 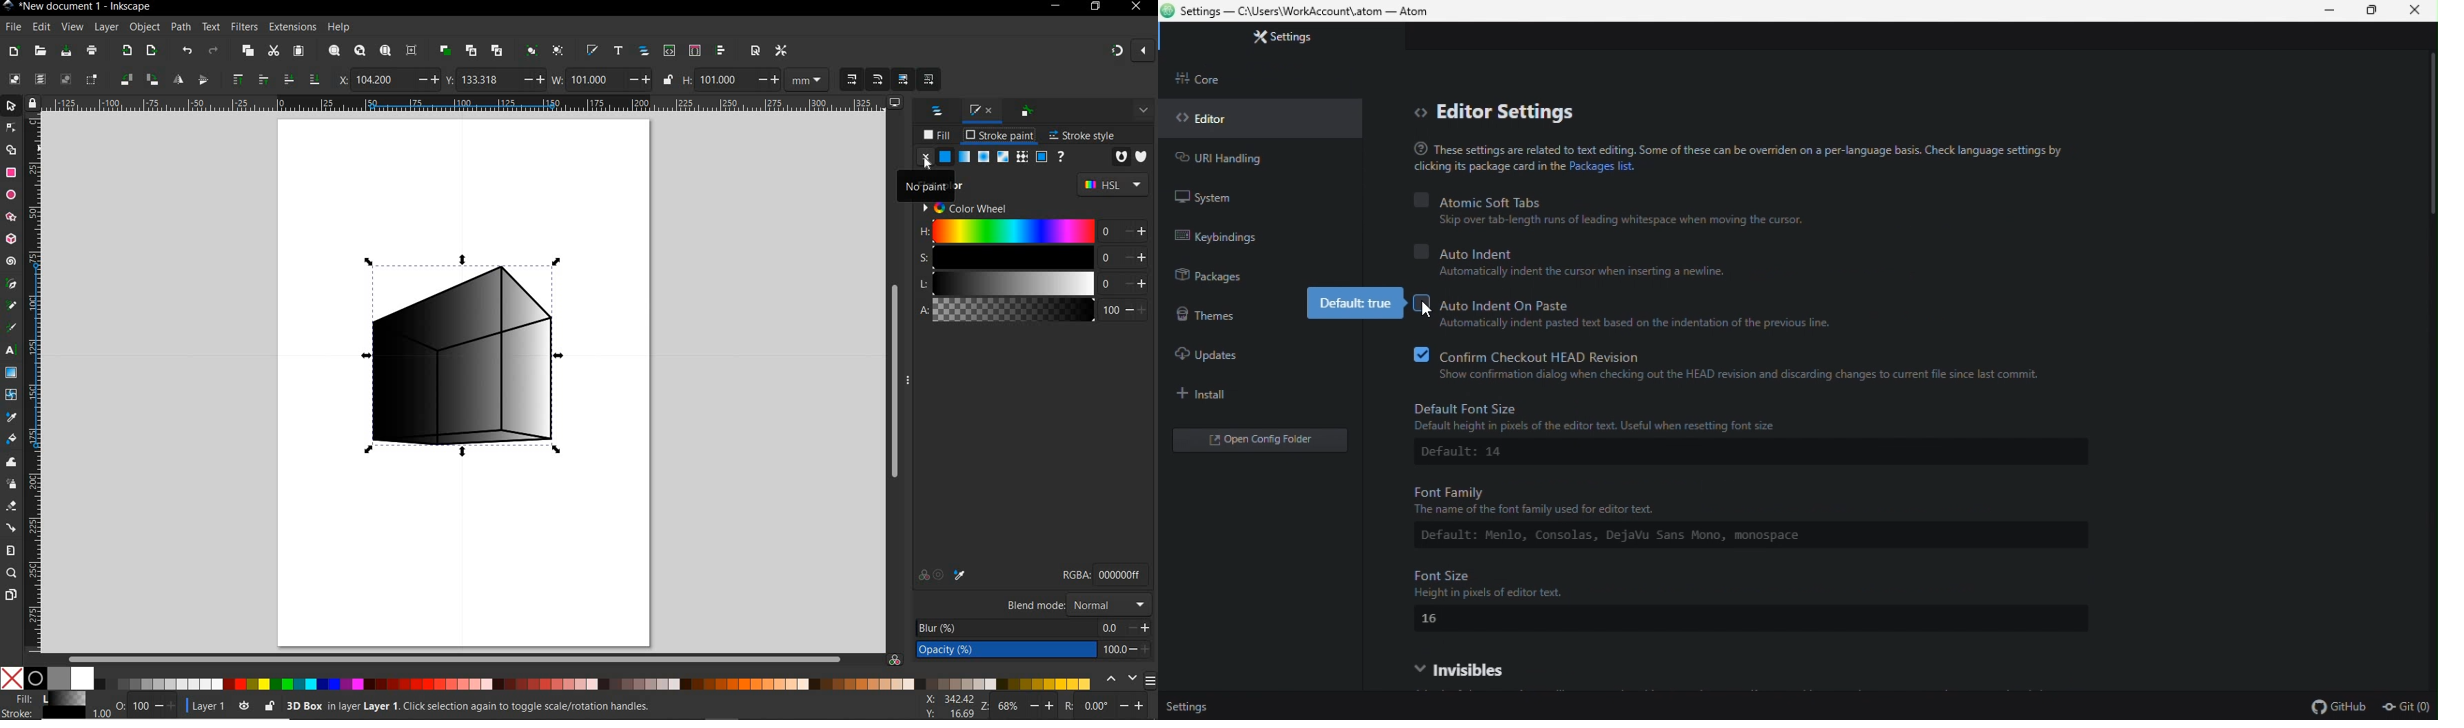 What do you see at coordinates (487, 80) in the screenshot?
I see `133` at bounding box center [487, 80].